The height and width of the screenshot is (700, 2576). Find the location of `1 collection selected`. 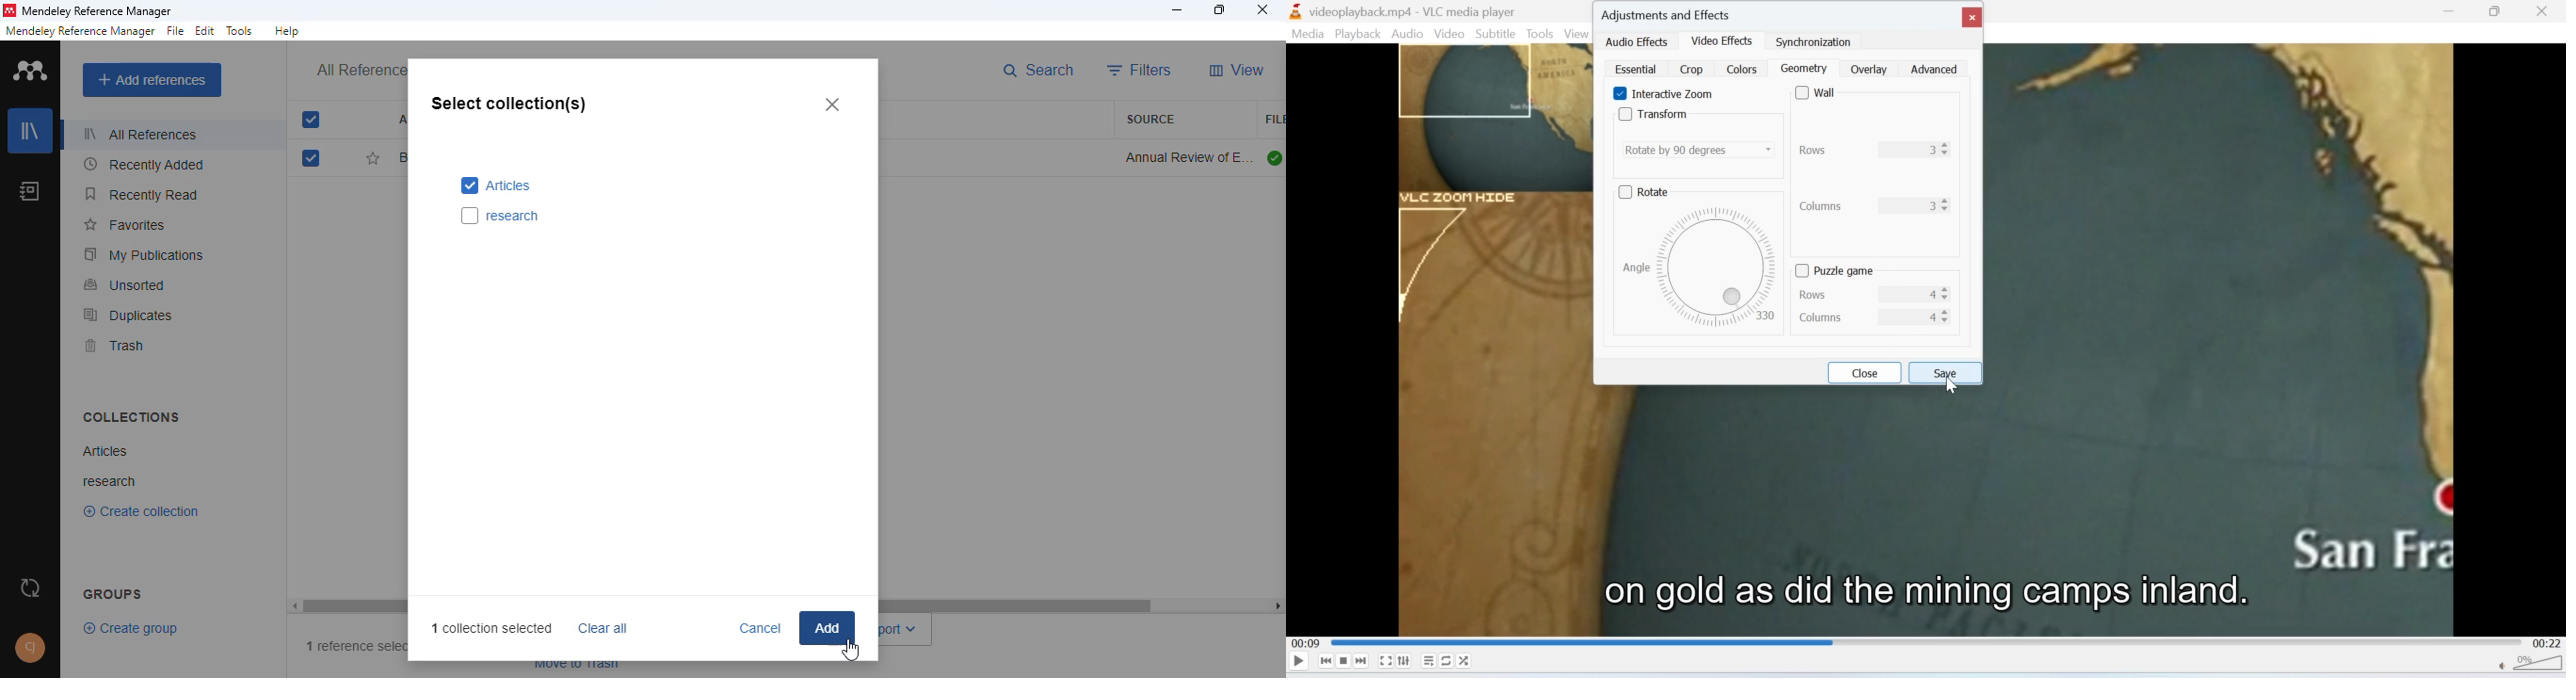

1 collection selected is located at coordinates (492, 629).